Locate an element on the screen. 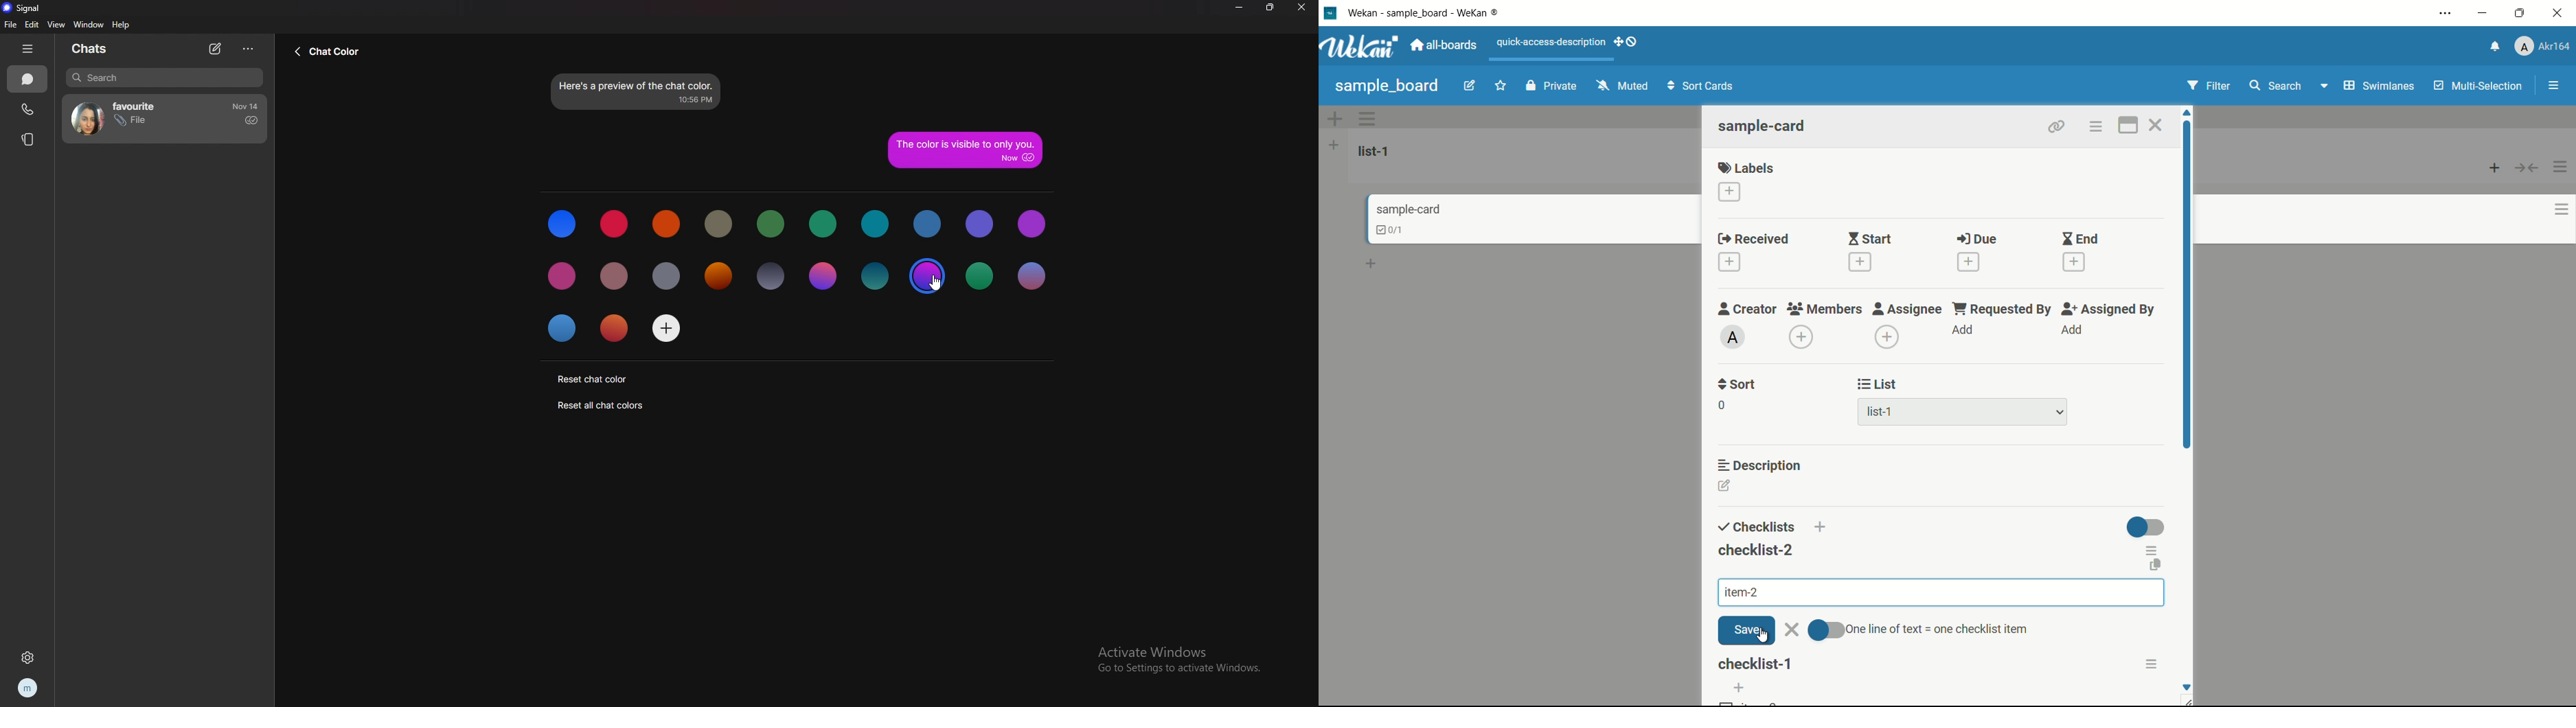 The height and width of the screenshot is (728, 2576). board name is located at coordinates (1387, 86).